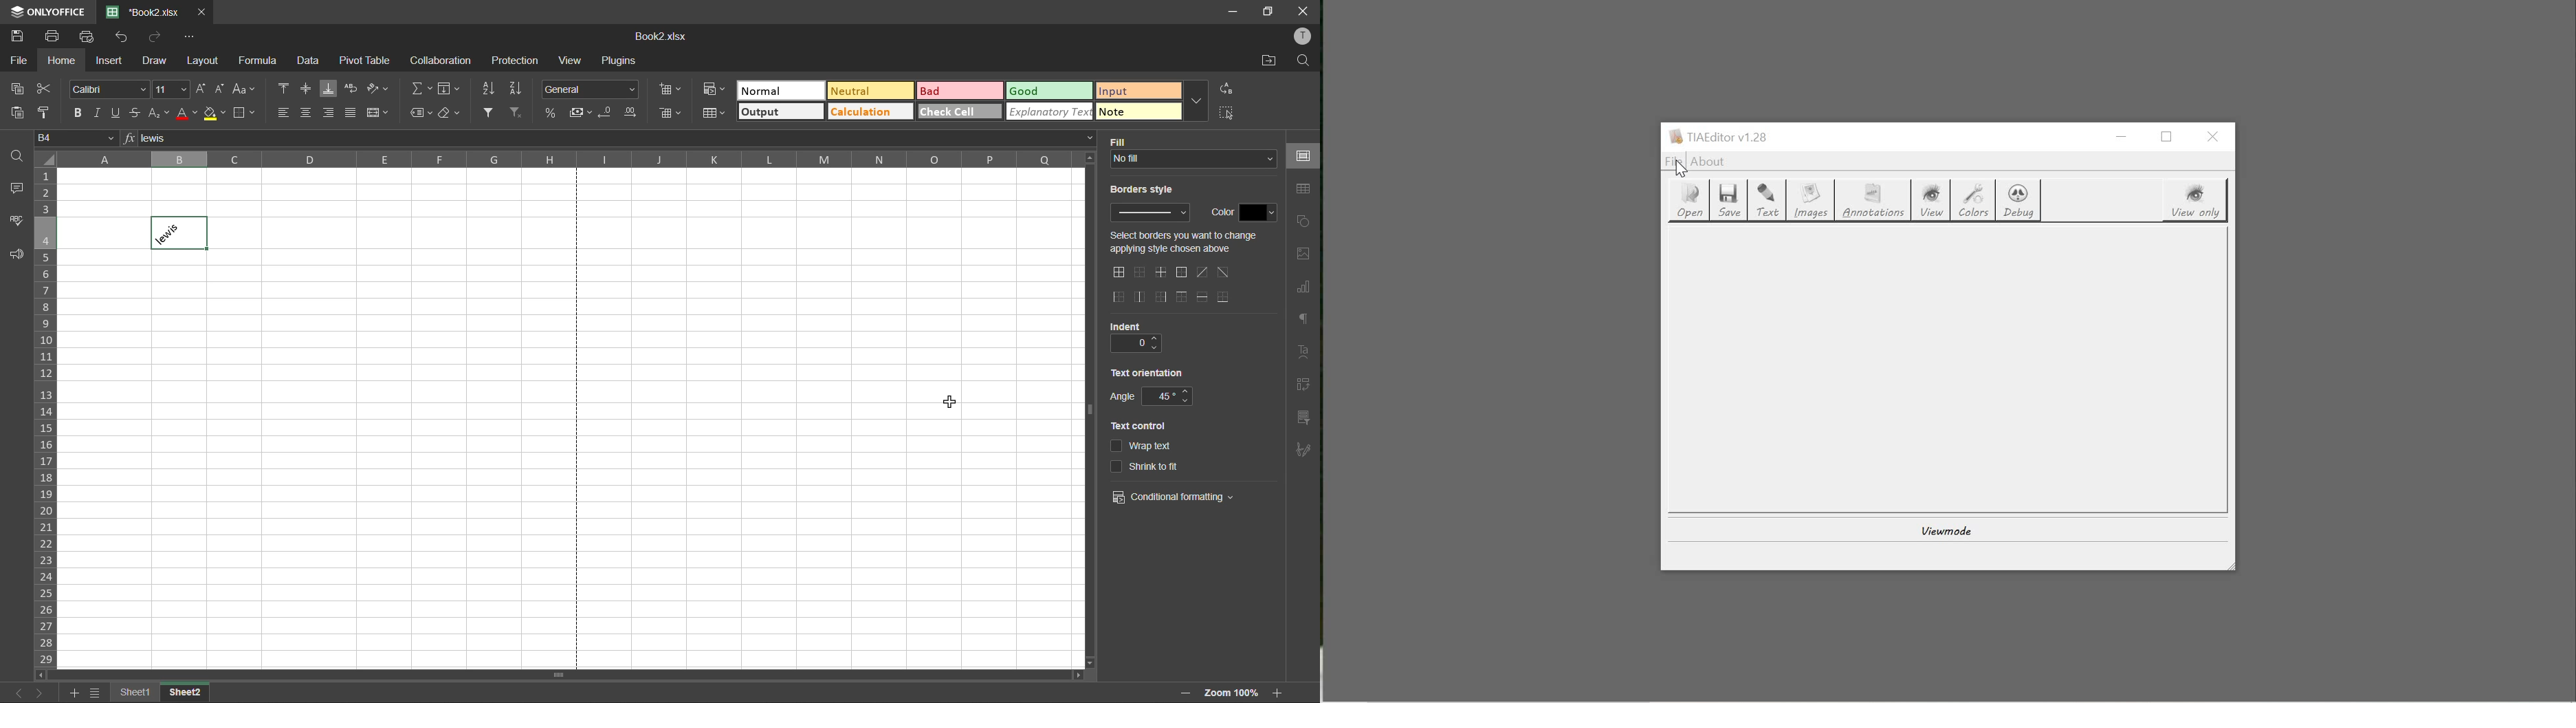 This screenshot has height=728, width=2576. I want to click on neutral, so click(869, 91).